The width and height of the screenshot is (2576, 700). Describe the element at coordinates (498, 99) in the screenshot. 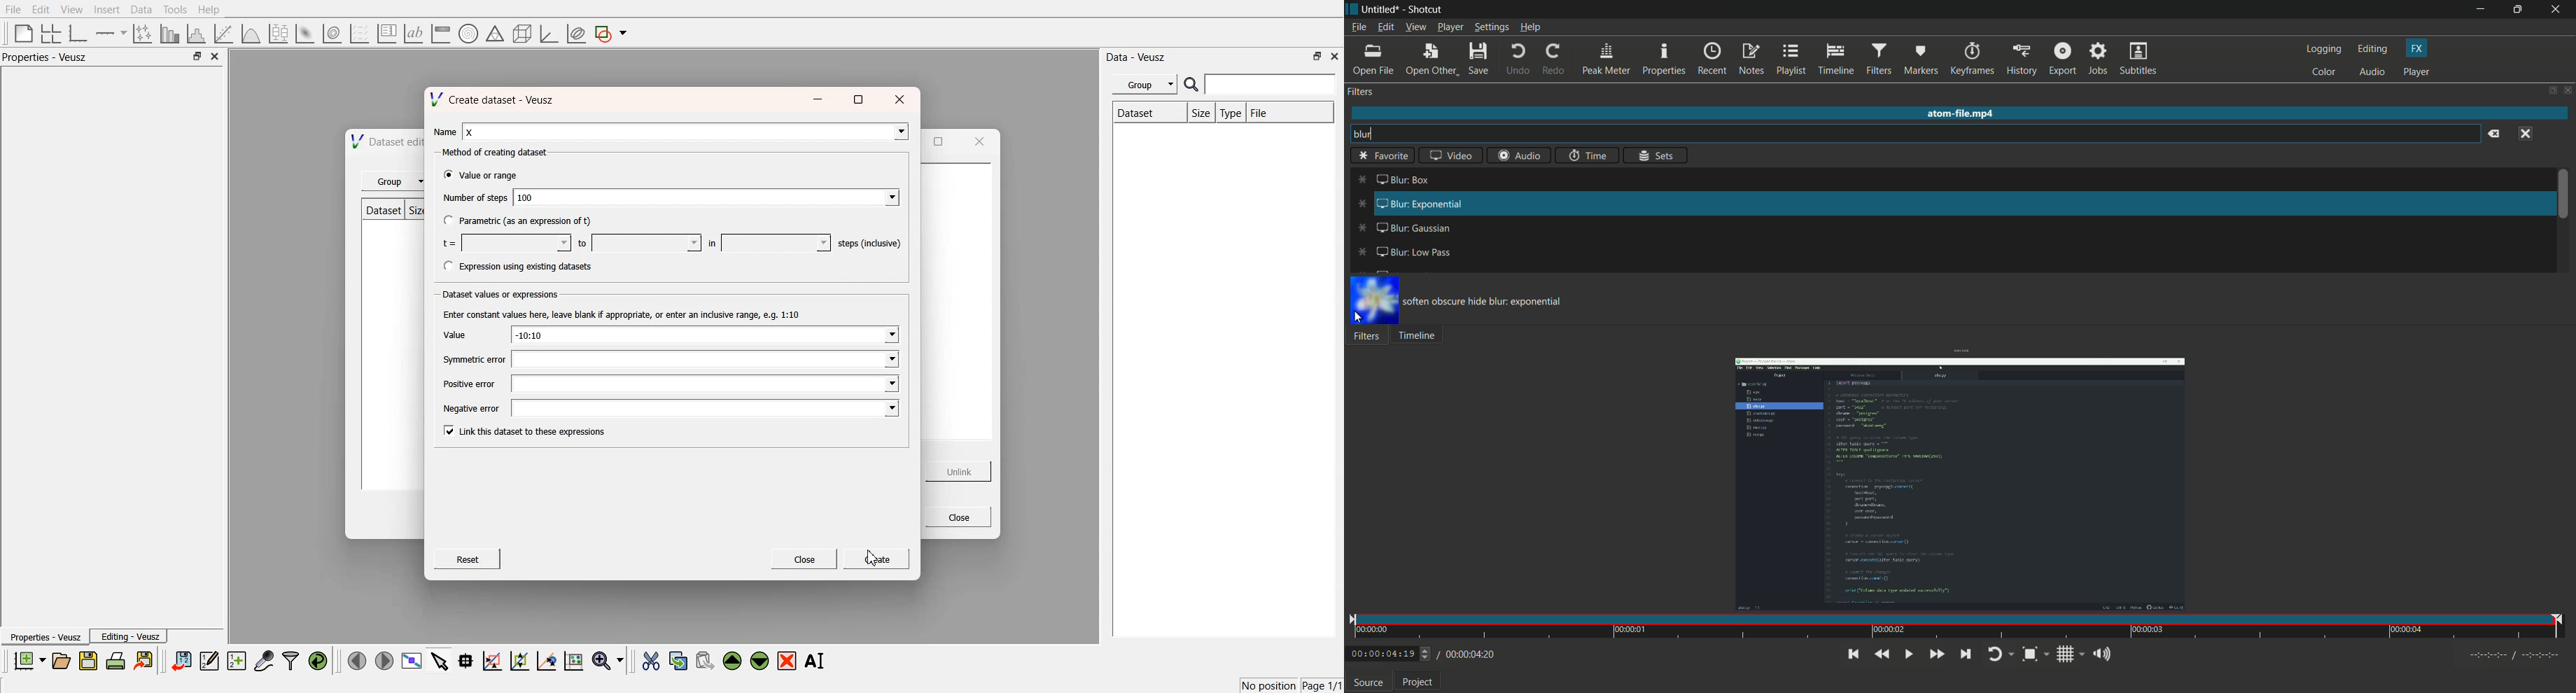

I see `Create dataset - Veusz` at that location.